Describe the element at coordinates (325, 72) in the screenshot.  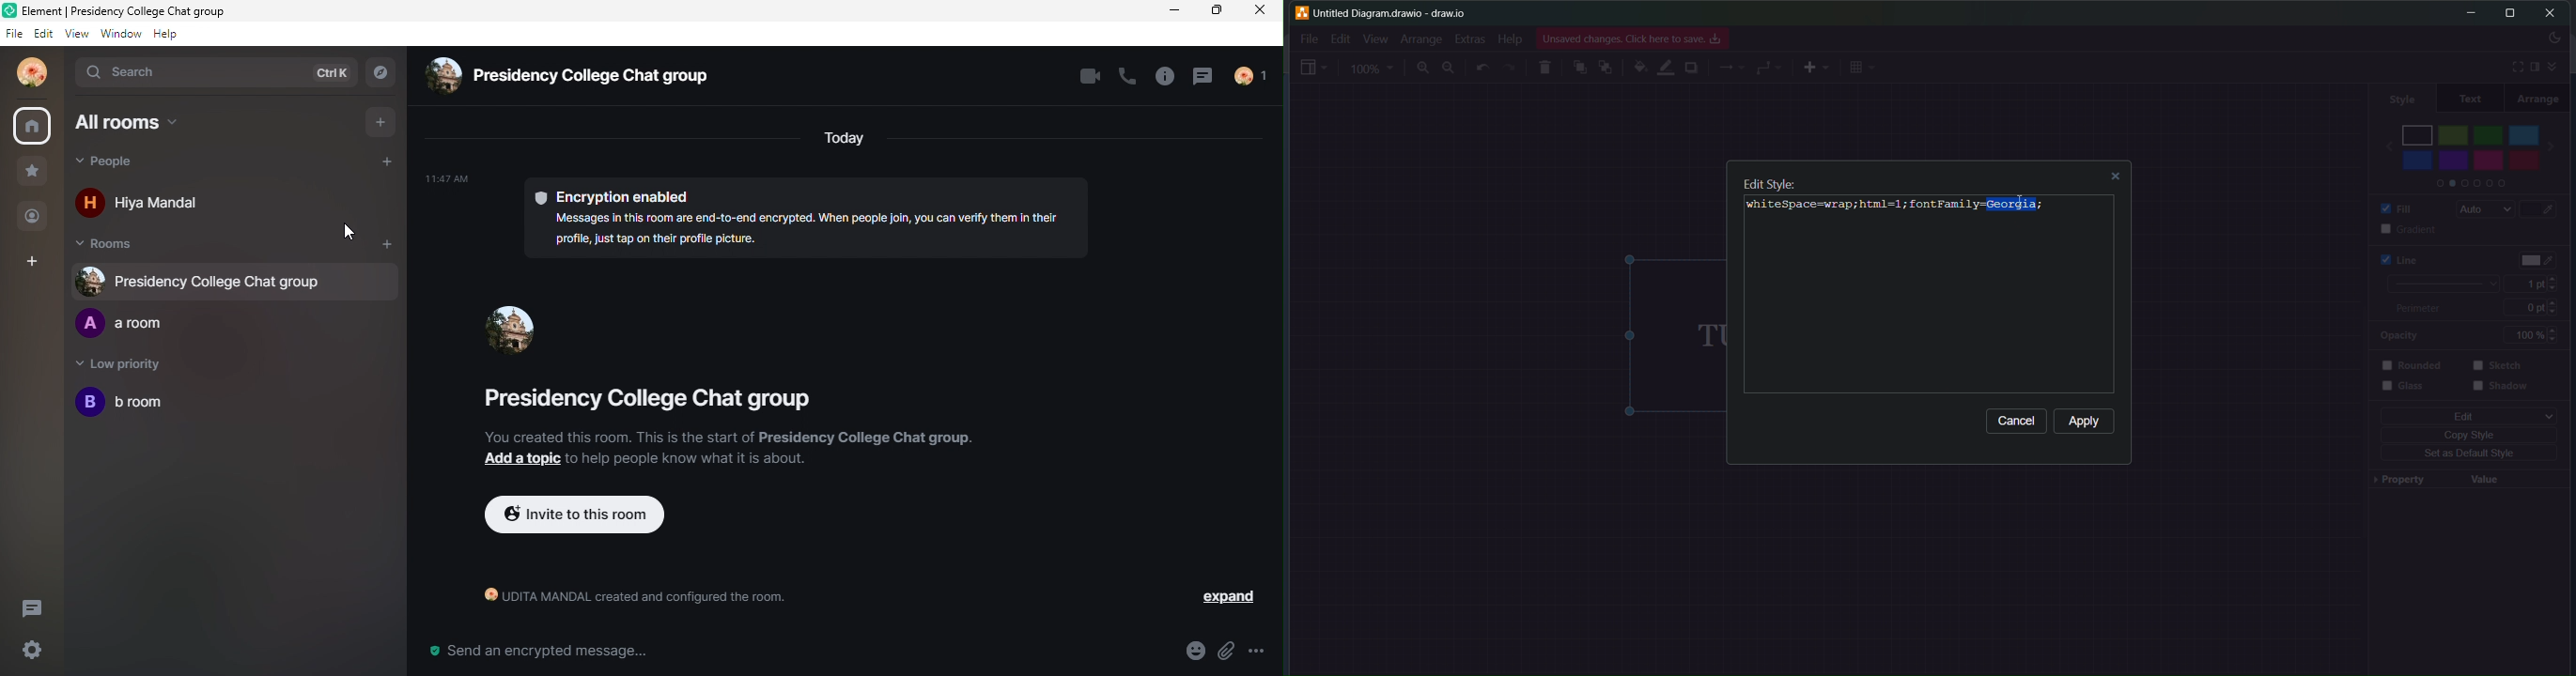
I see `CTRL K` at that location.